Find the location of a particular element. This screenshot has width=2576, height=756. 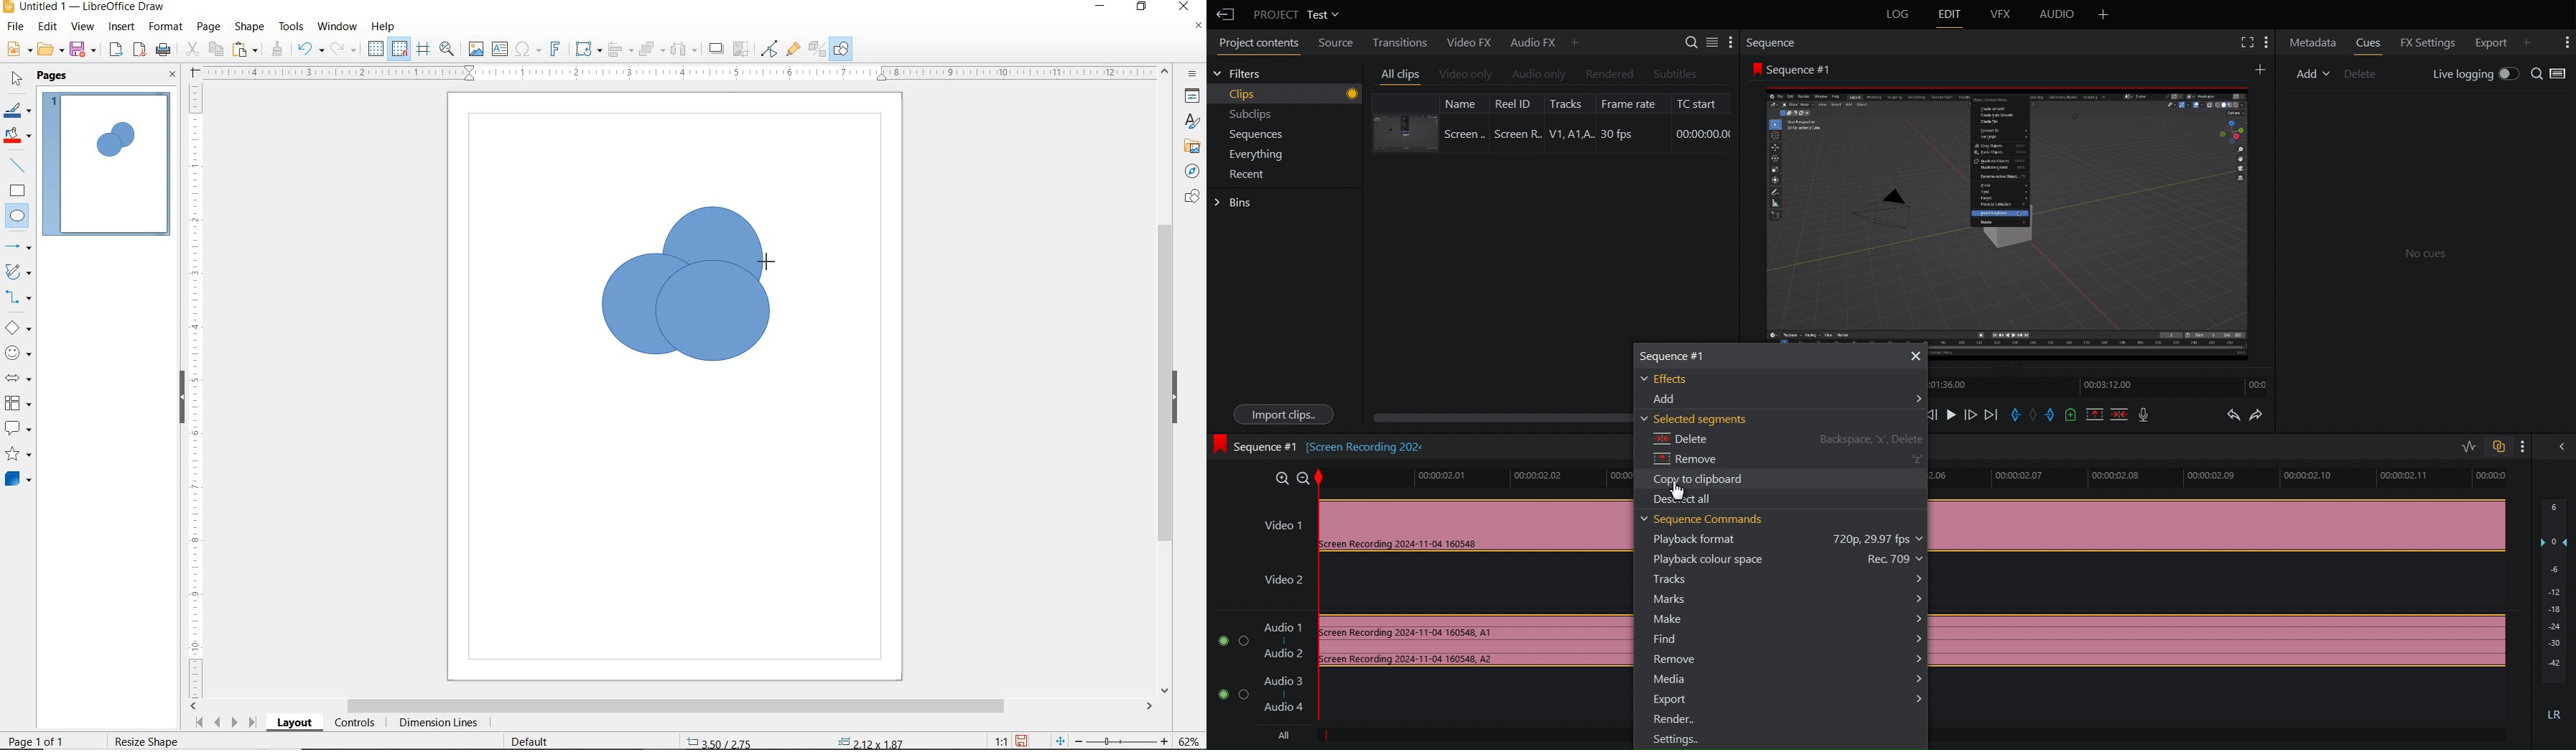

Edit is located at coordinates (1949, 15).